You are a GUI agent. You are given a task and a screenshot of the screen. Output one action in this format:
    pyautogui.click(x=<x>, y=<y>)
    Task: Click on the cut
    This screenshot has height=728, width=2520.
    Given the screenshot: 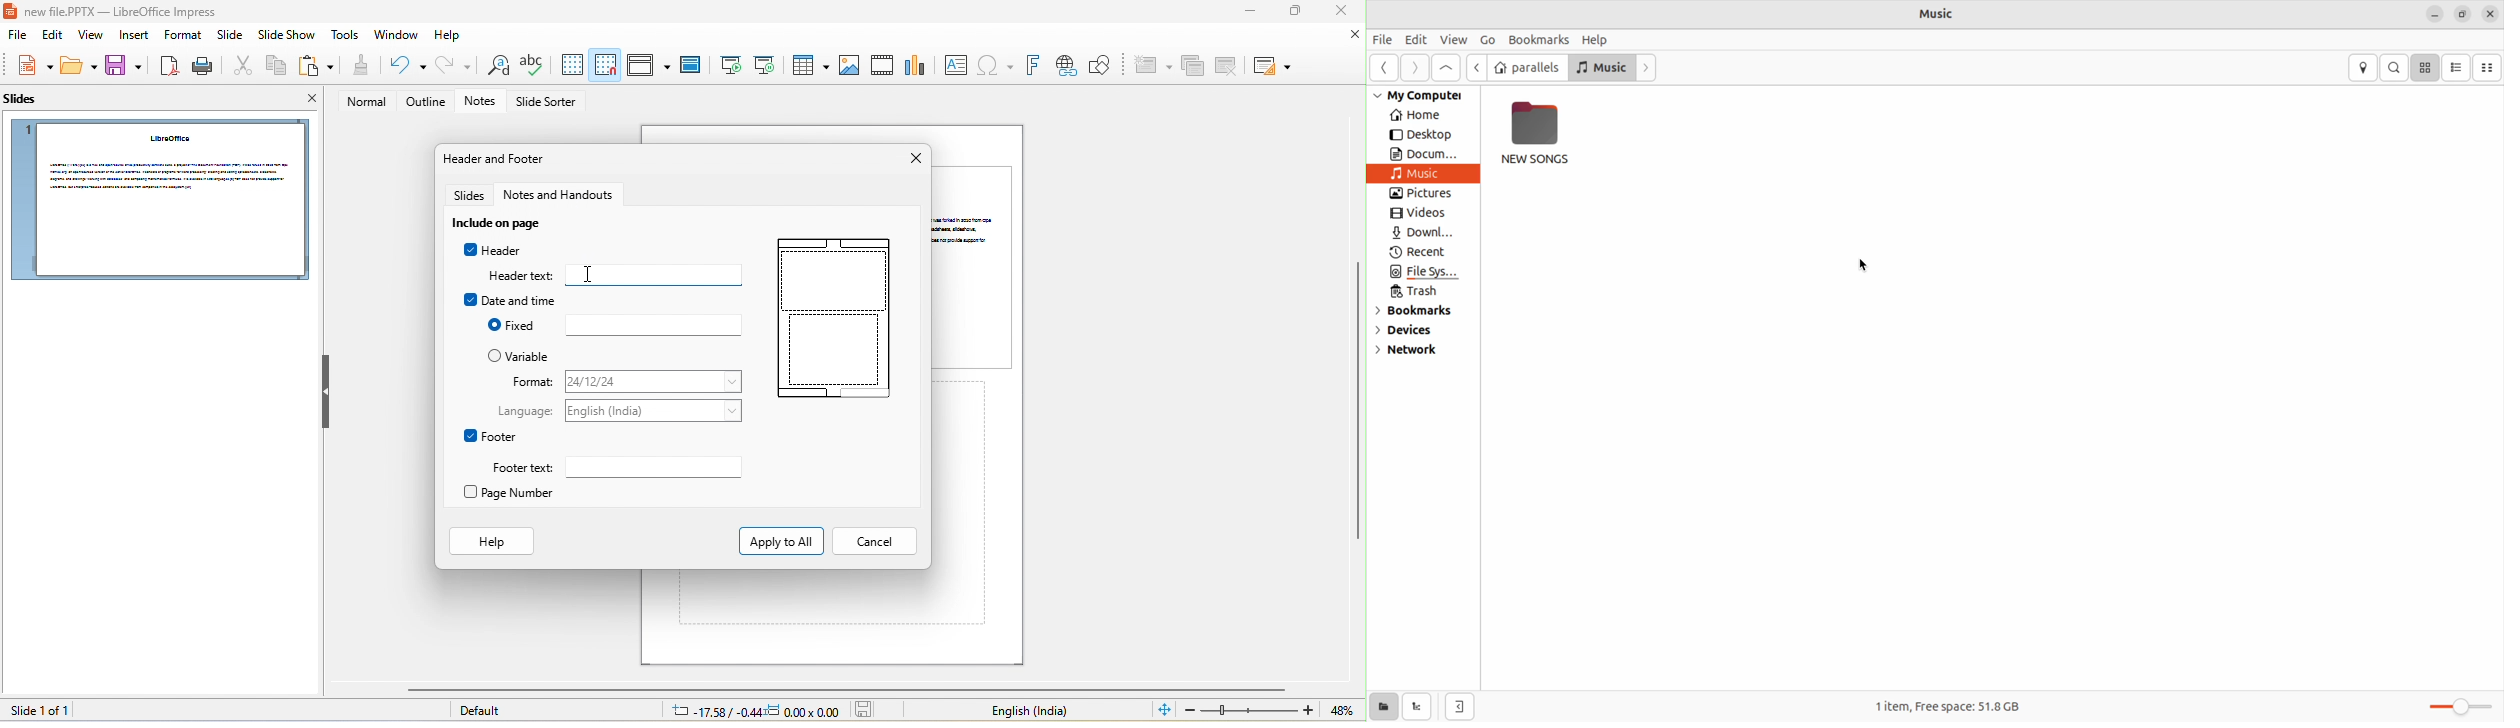 What is the action you would take?
    pyautogui.click(x=240, y=67)
    